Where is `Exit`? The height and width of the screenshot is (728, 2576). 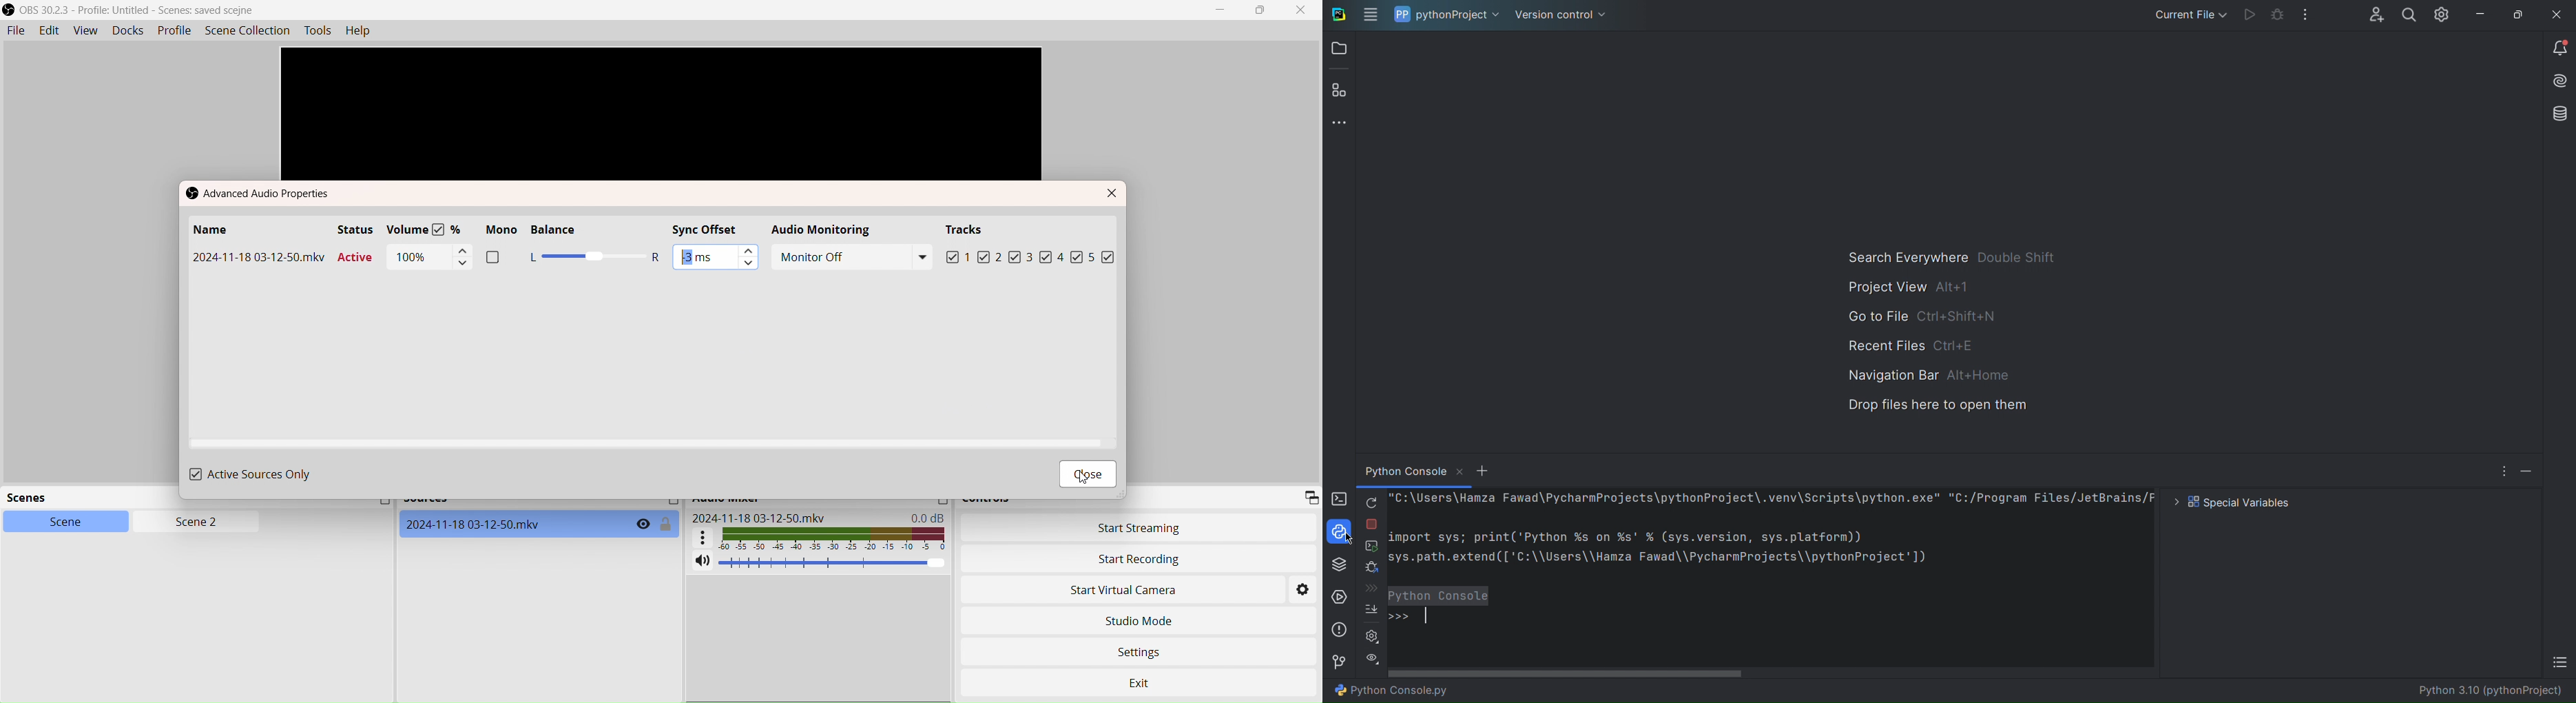 Exit is located at coordinates (1156, 678).